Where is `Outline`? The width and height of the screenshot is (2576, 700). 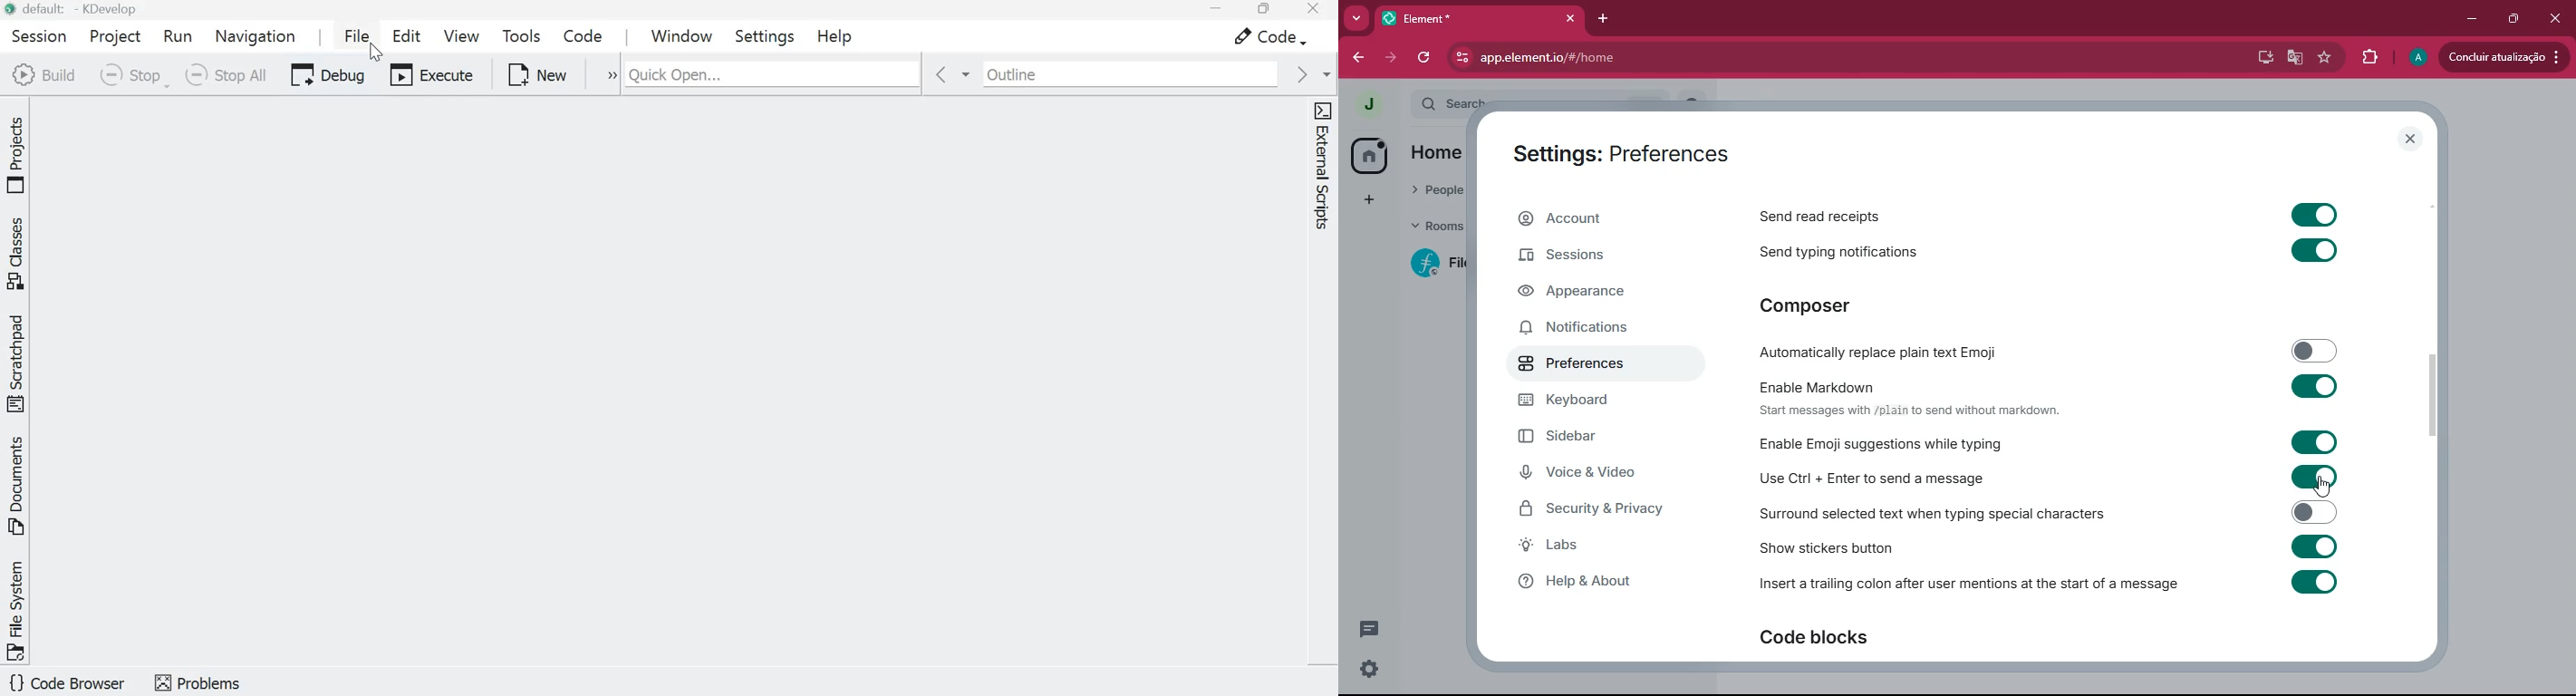 Outline is located at coordinates (1118, 74).